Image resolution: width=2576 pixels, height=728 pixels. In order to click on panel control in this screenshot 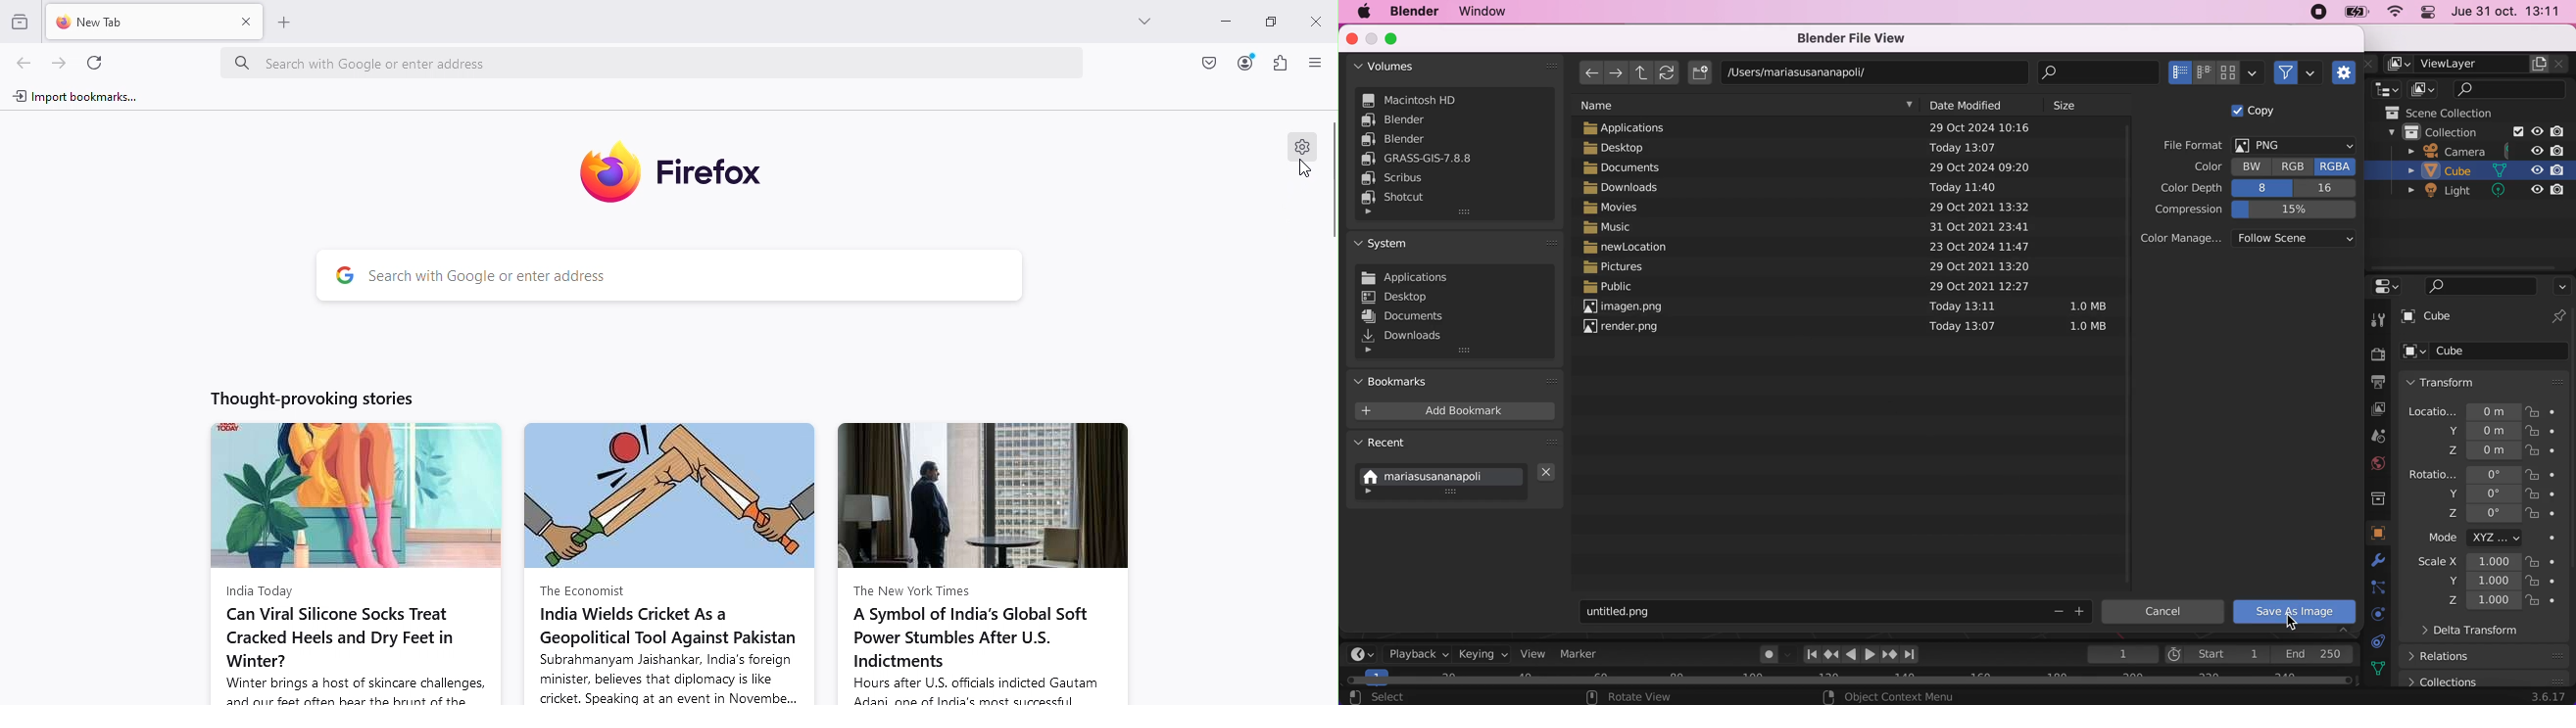, I will do `click(2430, 12)`.